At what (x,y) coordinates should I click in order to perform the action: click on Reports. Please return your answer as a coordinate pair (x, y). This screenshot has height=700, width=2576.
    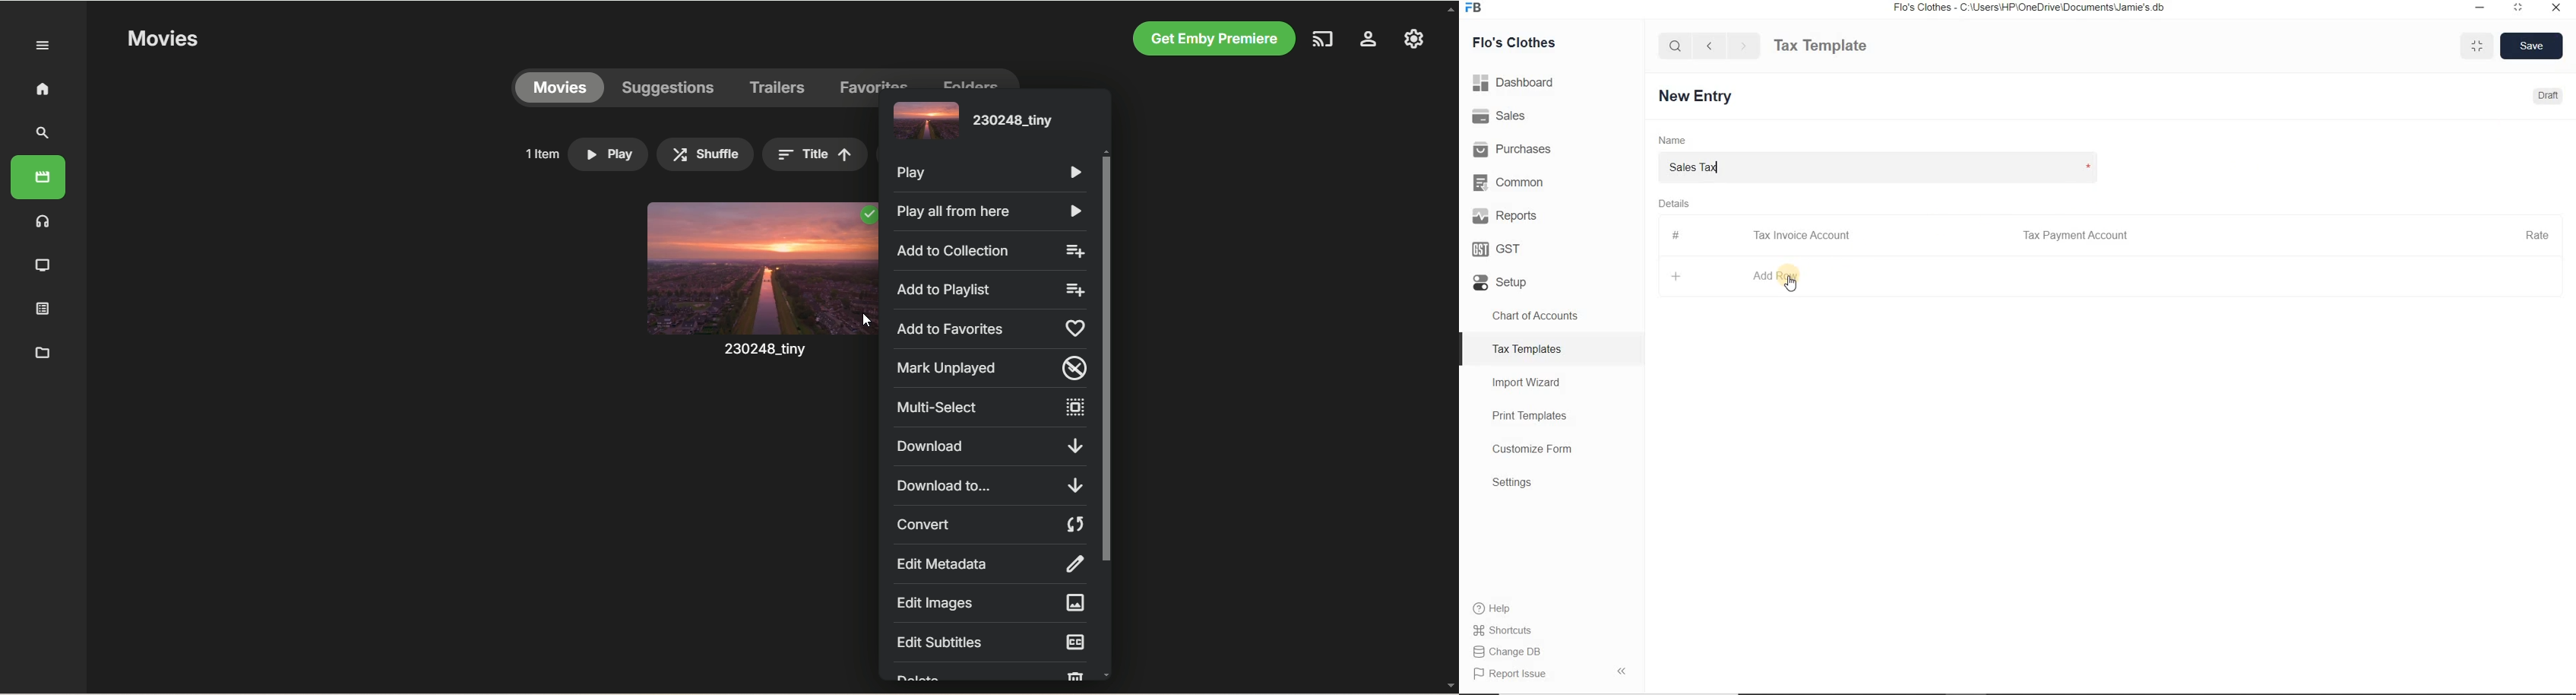
    Looking at the image, I should click on (1551, 214).